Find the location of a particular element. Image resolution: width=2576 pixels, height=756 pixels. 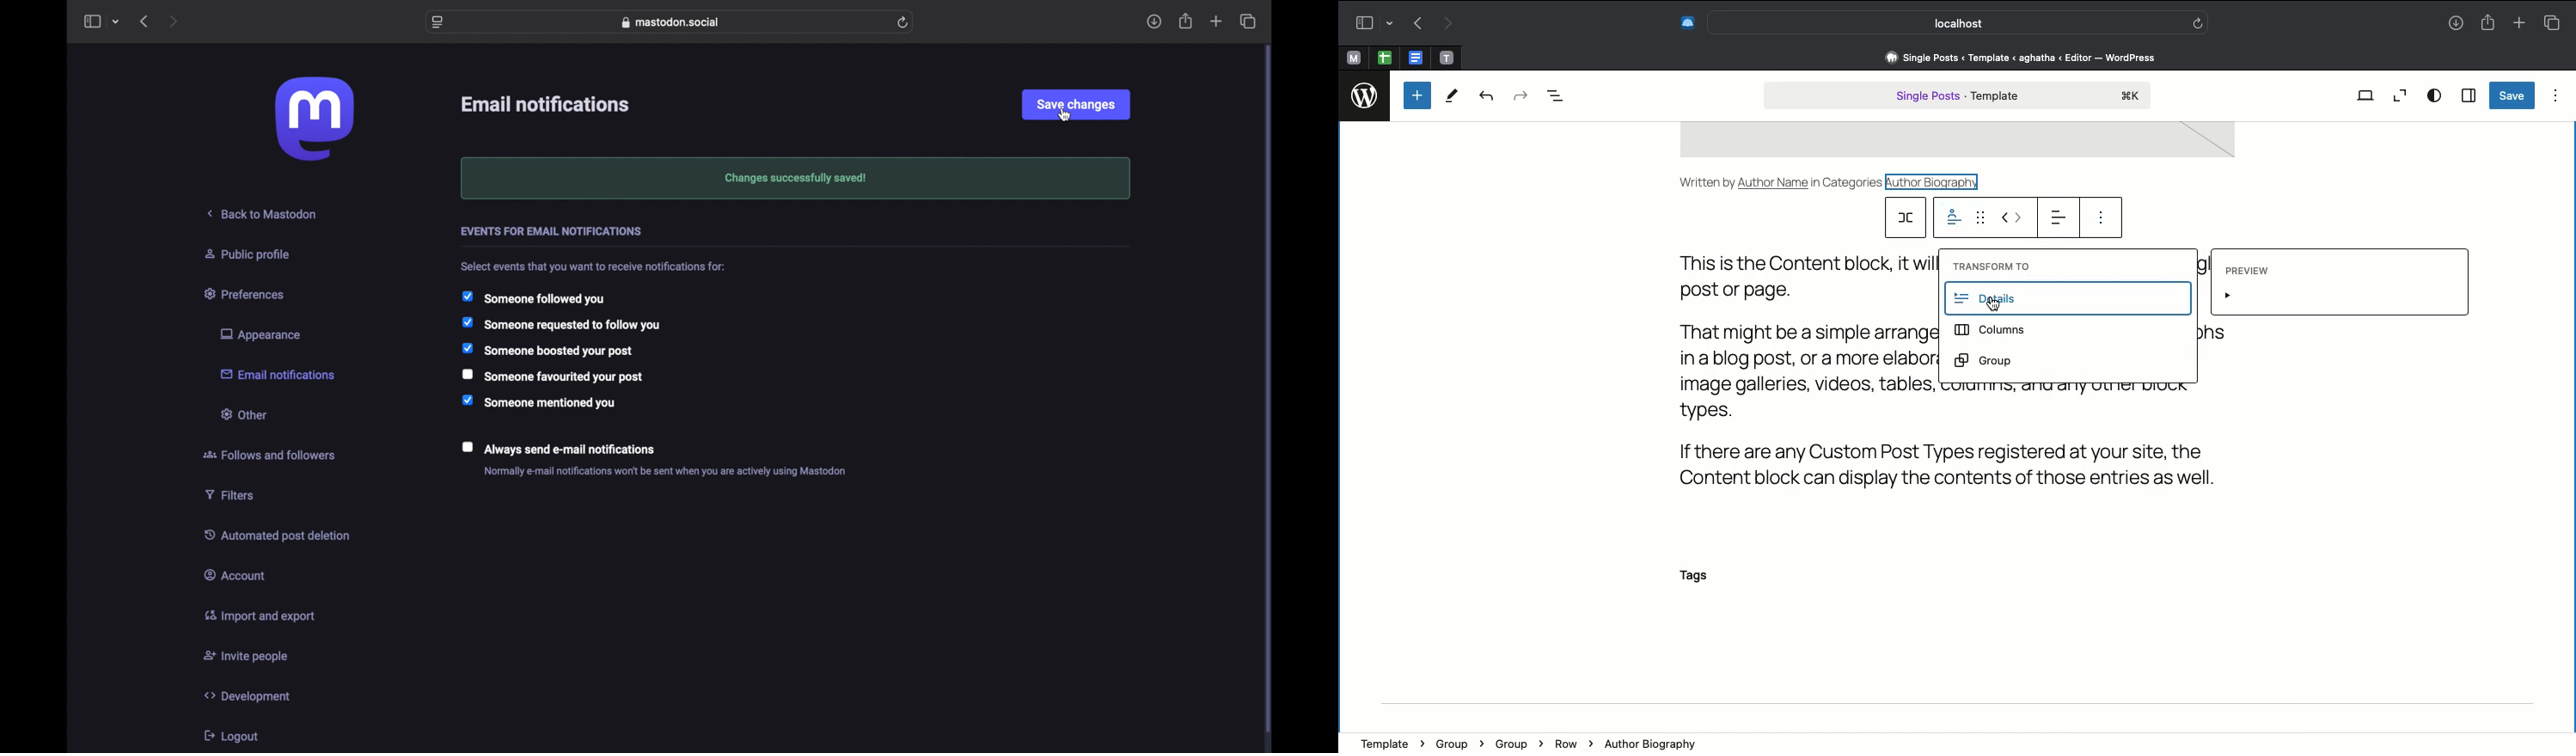

mastodon logo is located at coordinates (314, 119).